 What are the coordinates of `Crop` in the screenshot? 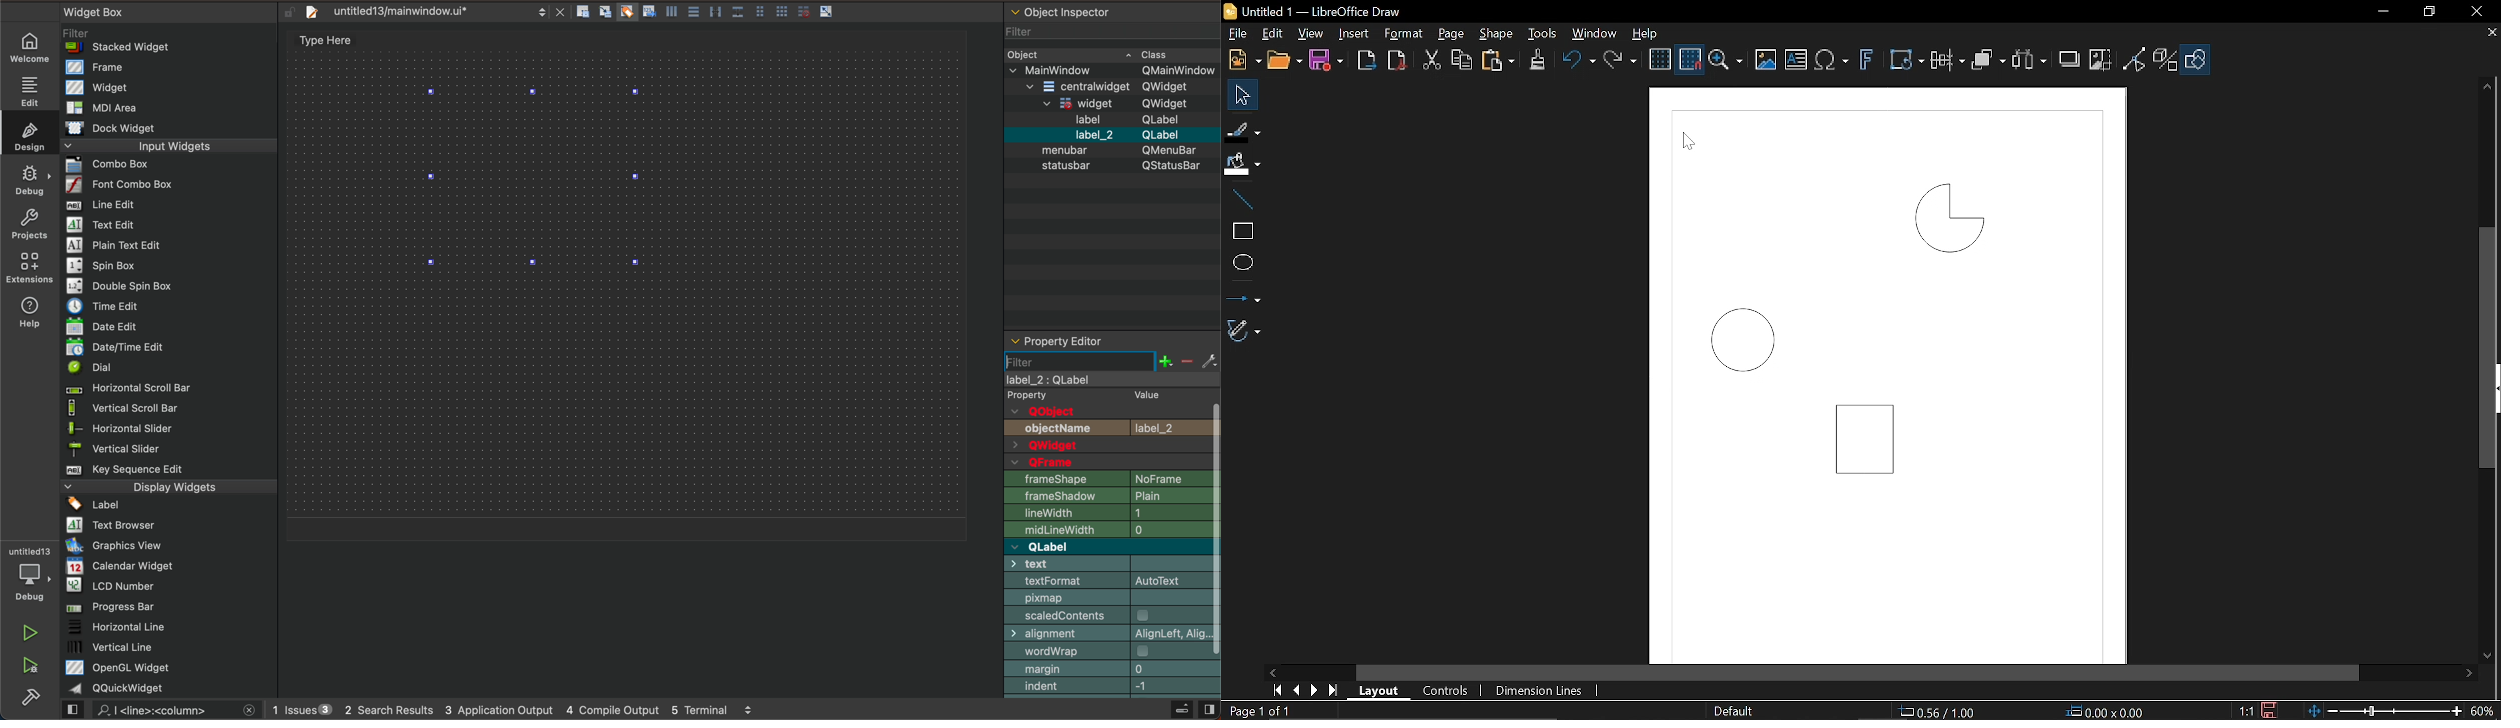 It's located at (2100, 58).